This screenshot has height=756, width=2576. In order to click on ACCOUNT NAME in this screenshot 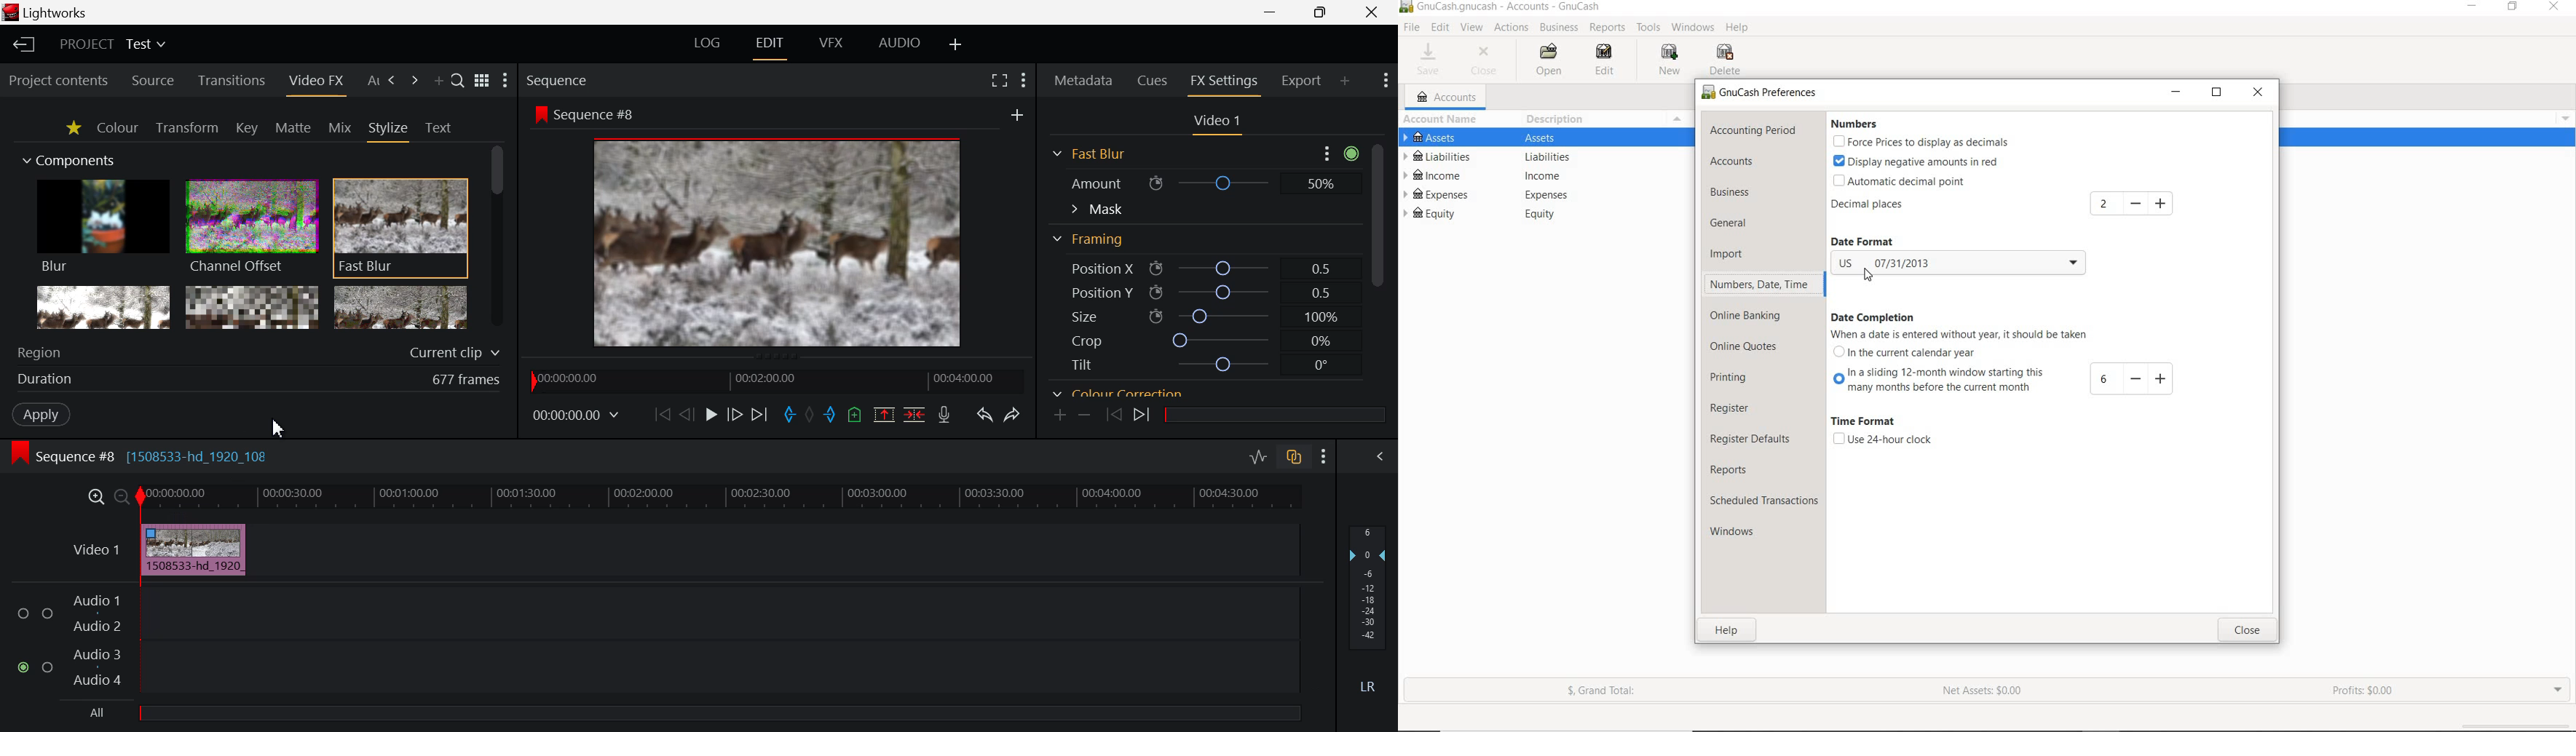, I will do `click(1443, 120)`.